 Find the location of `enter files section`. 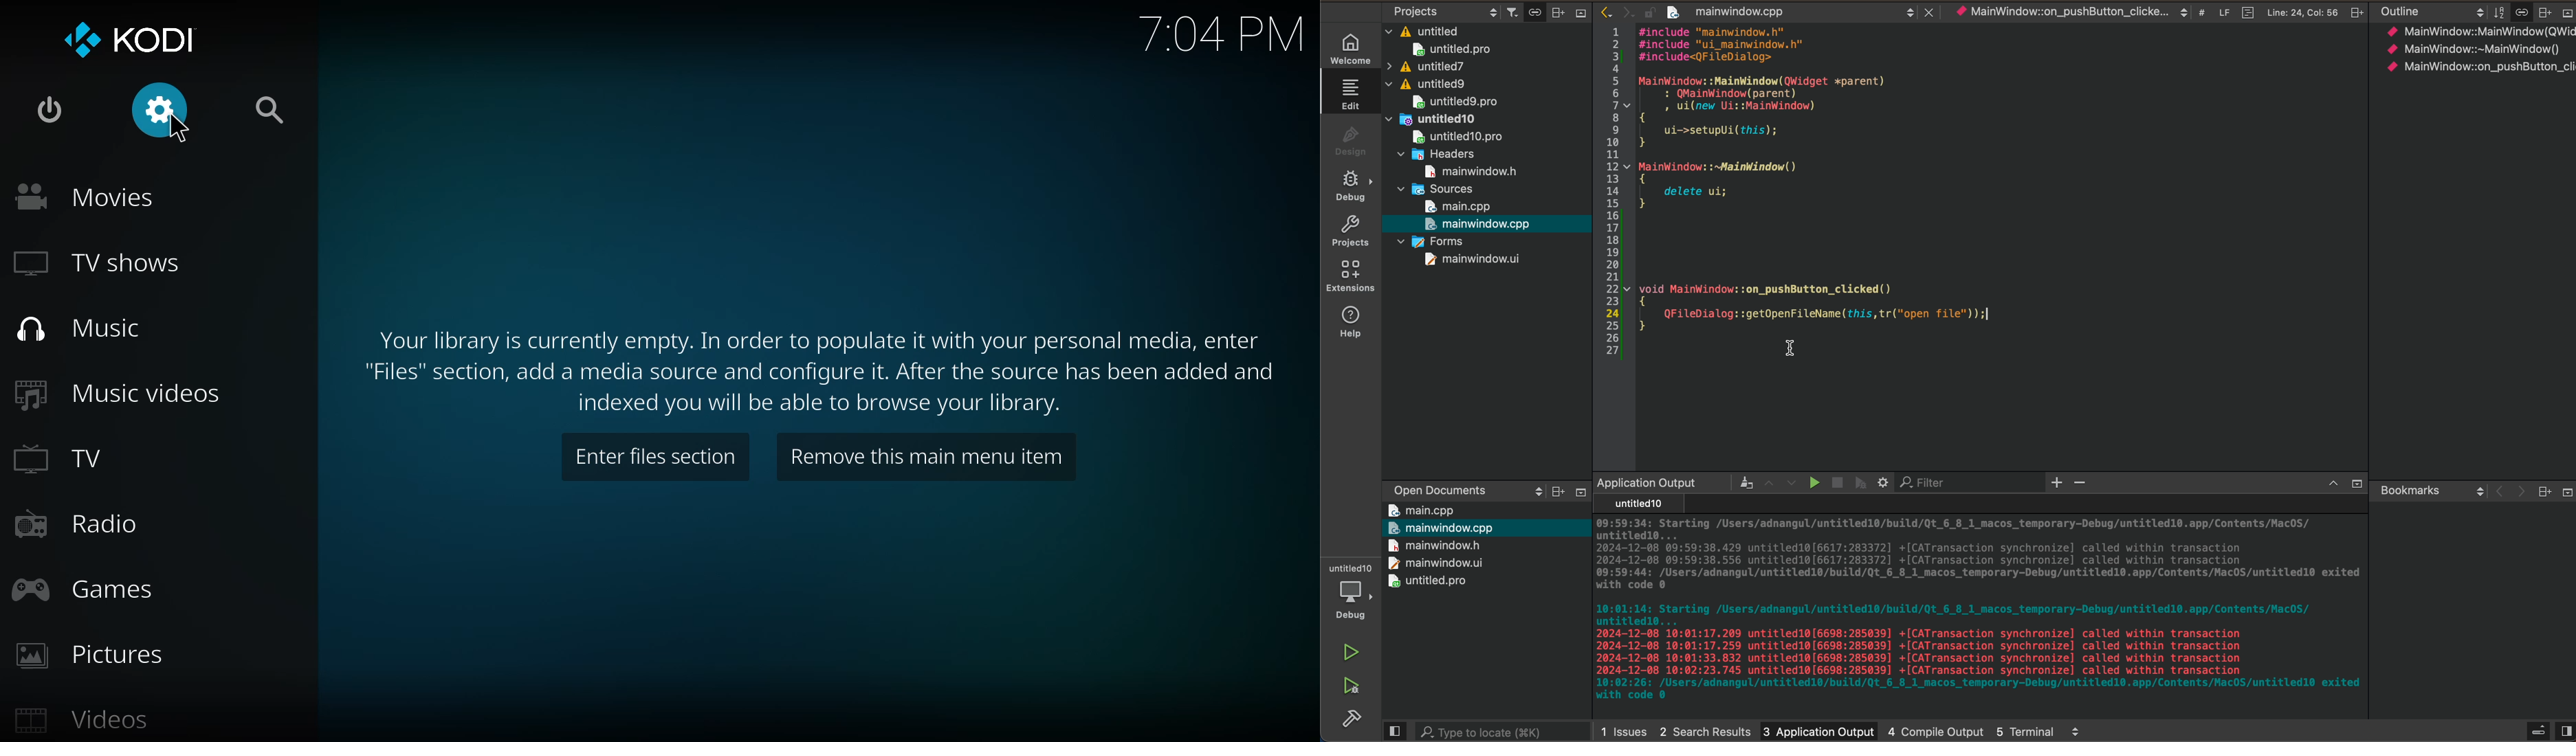

enter files section is located at coordinates (654, 459).